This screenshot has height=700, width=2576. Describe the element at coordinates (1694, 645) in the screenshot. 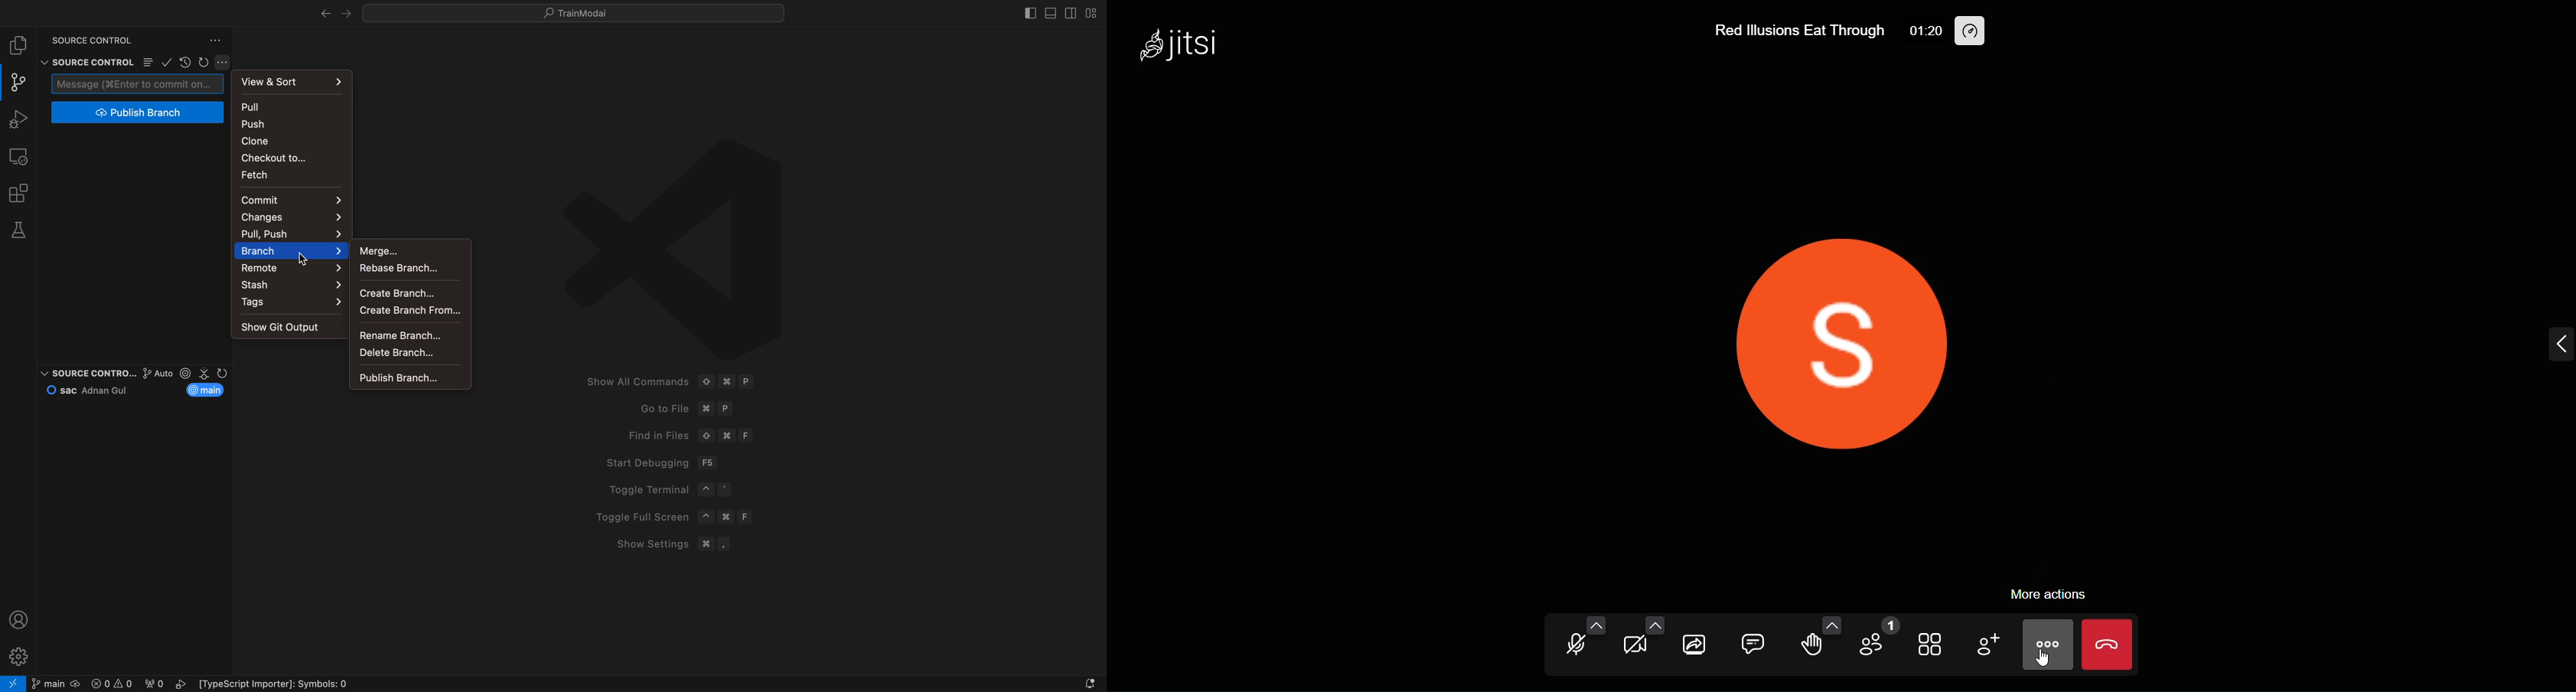

I see `share screen` at that location.